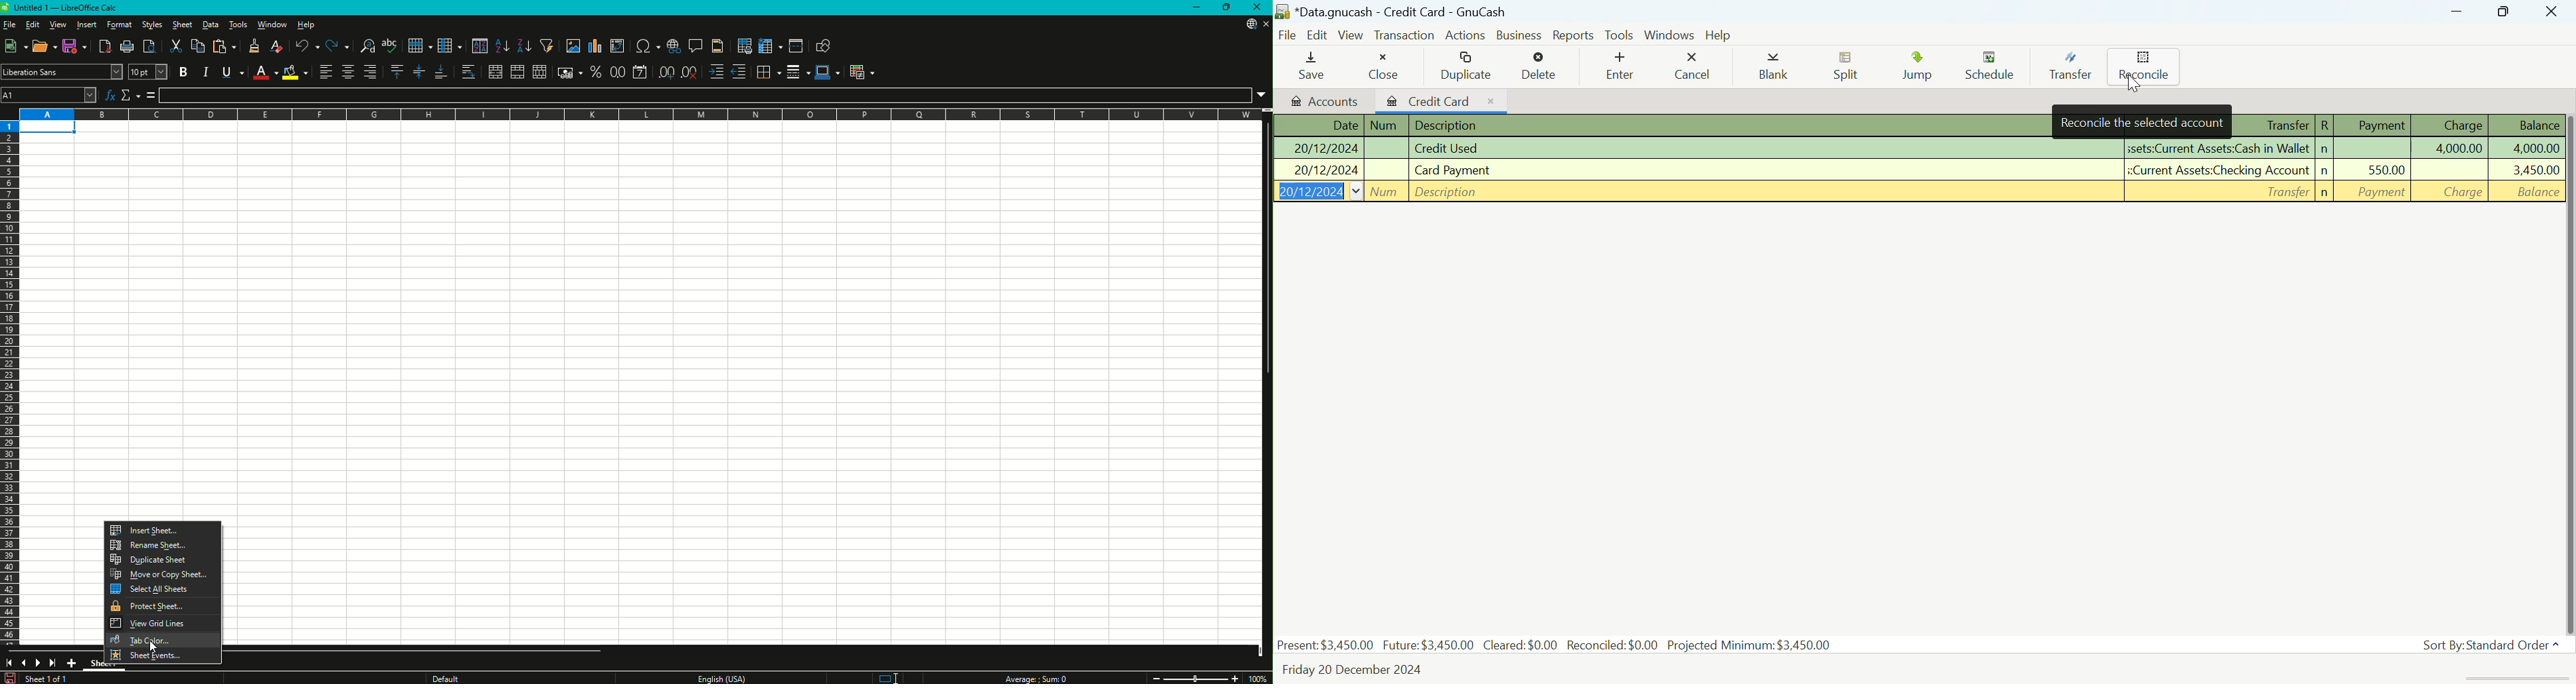  I want to click on Present: $3,450.00 Future: $3,450.00 Cleared:$0.00 Reconciled:$0.00 Projected Minimum: $3,450.00, so click(1555, 647).